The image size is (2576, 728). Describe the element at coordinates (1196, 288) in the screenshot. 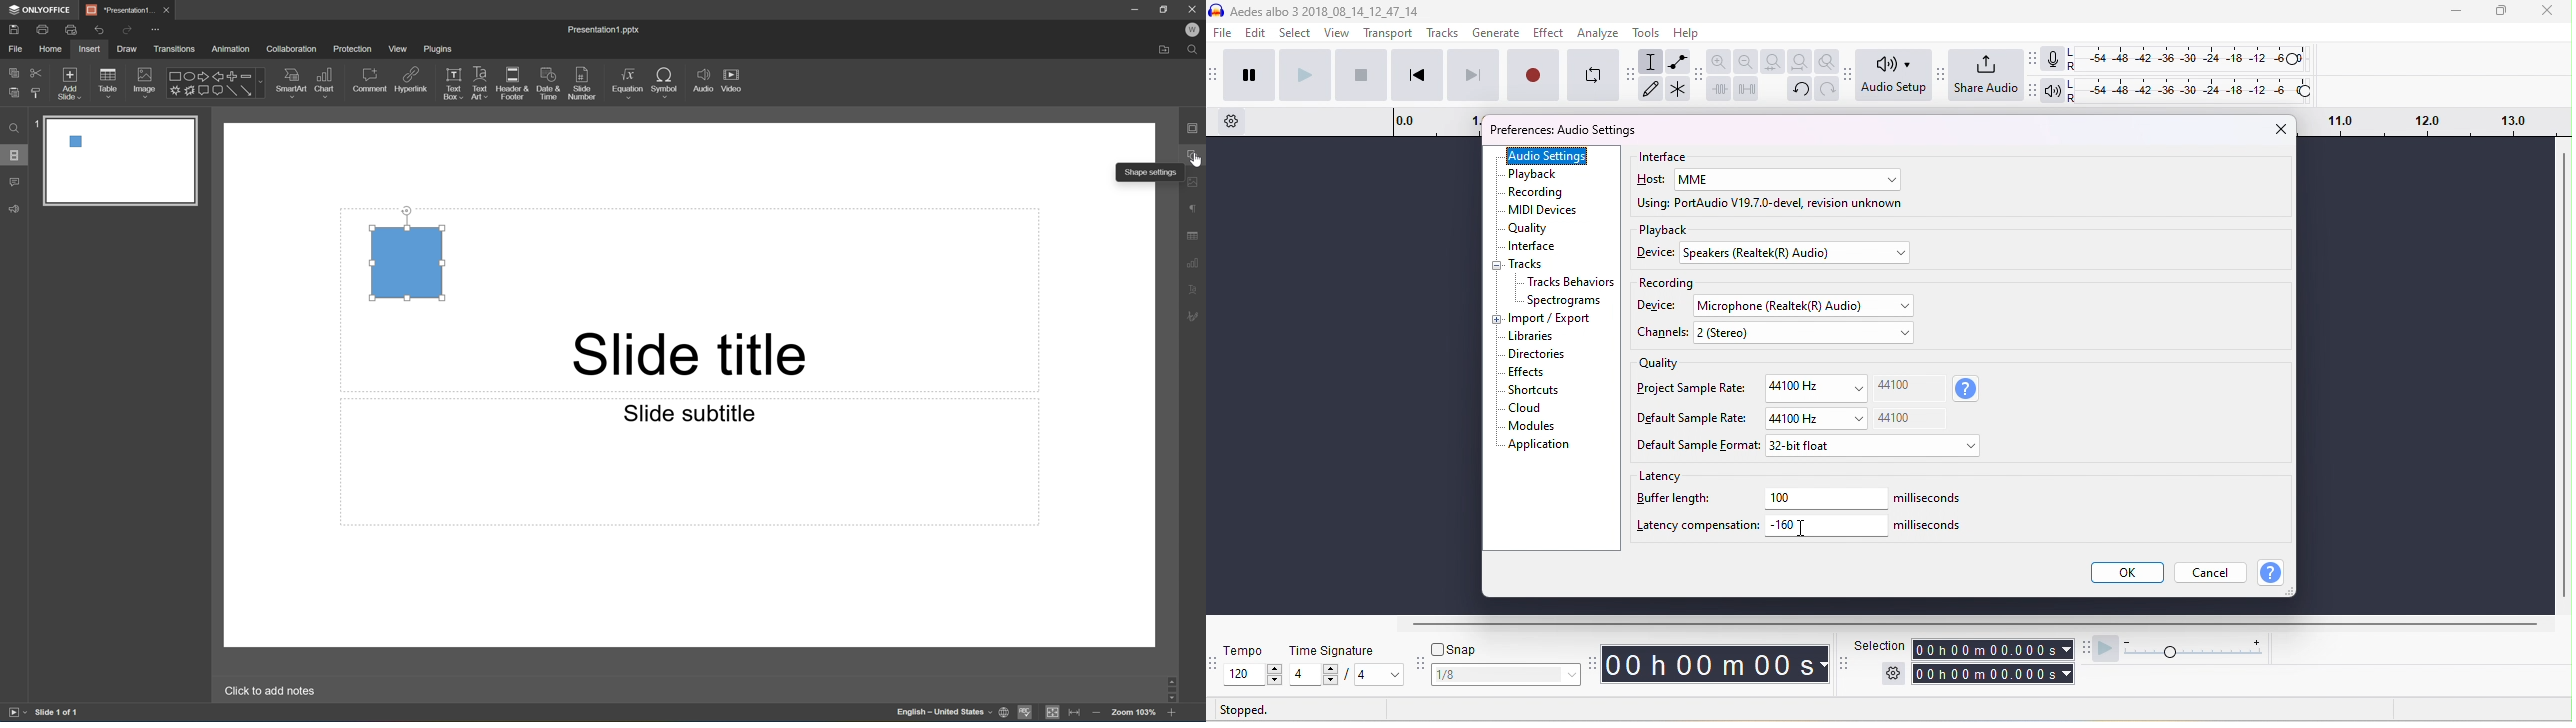

I see `Text Art settings ` at that location.